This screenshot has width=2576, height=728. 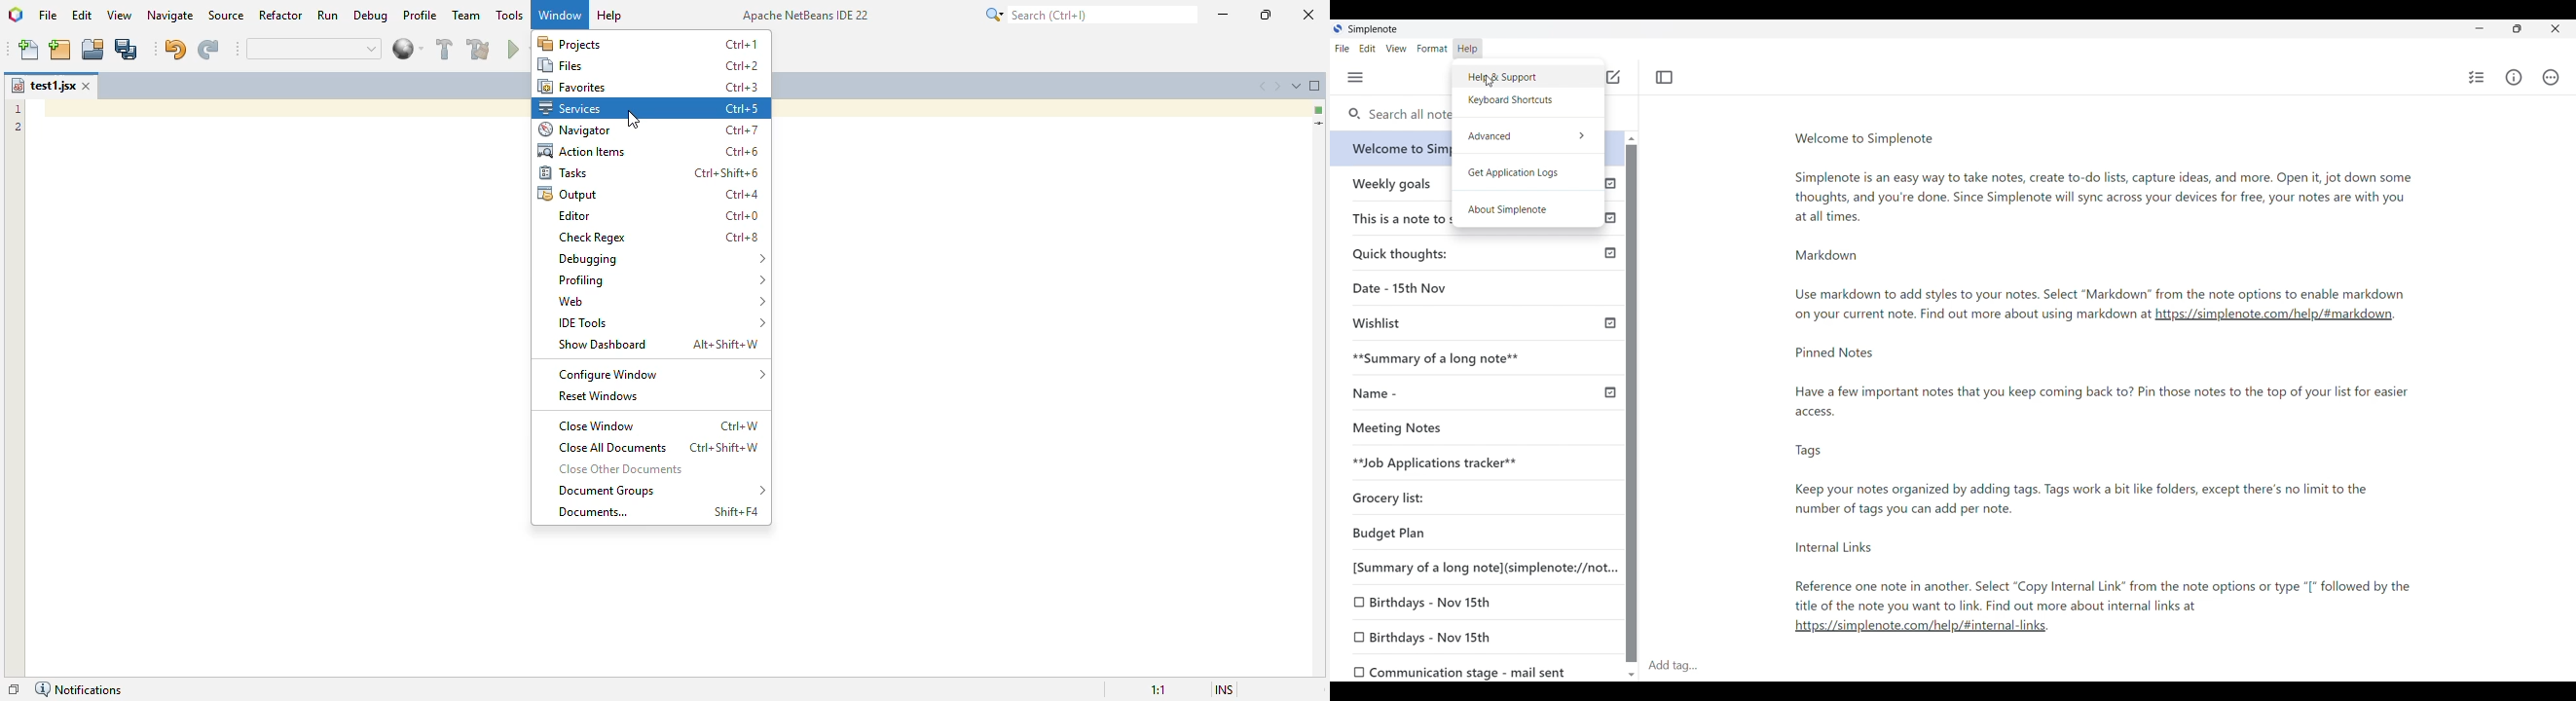 I want to click on https://simplenote.com/help/#markdown, so click(x=2277, y=315).